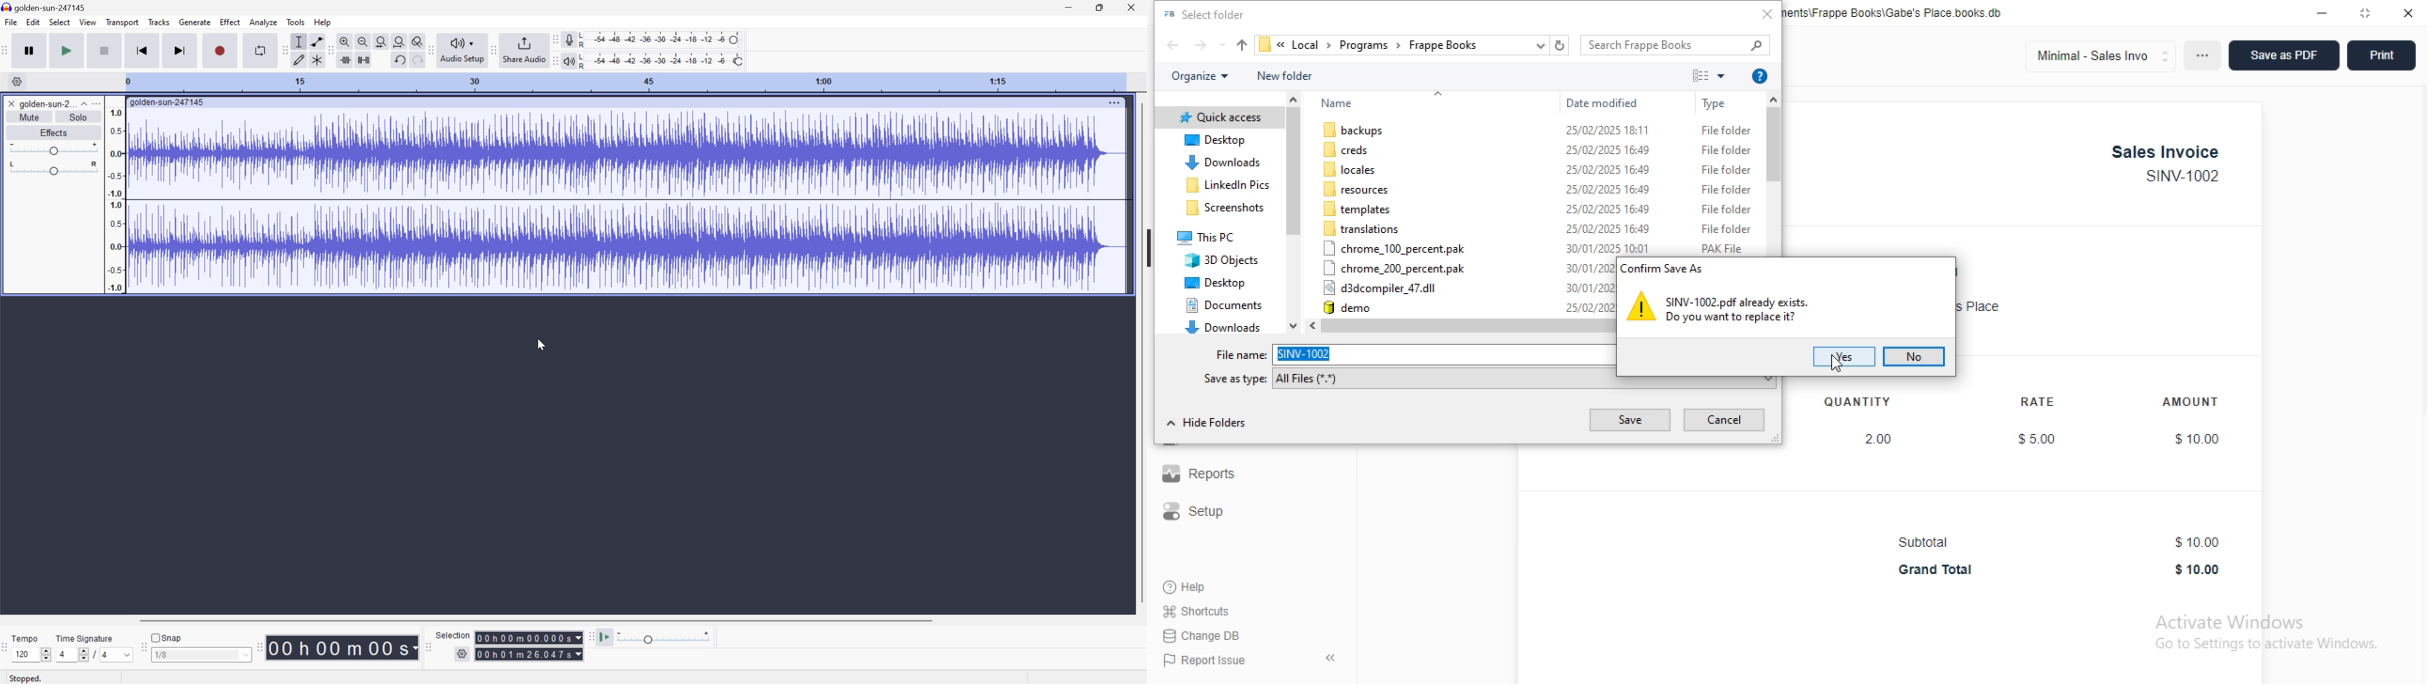  Describe the element at coordinates (1282, 45) in the screenshot. I see `drop down` at that location.